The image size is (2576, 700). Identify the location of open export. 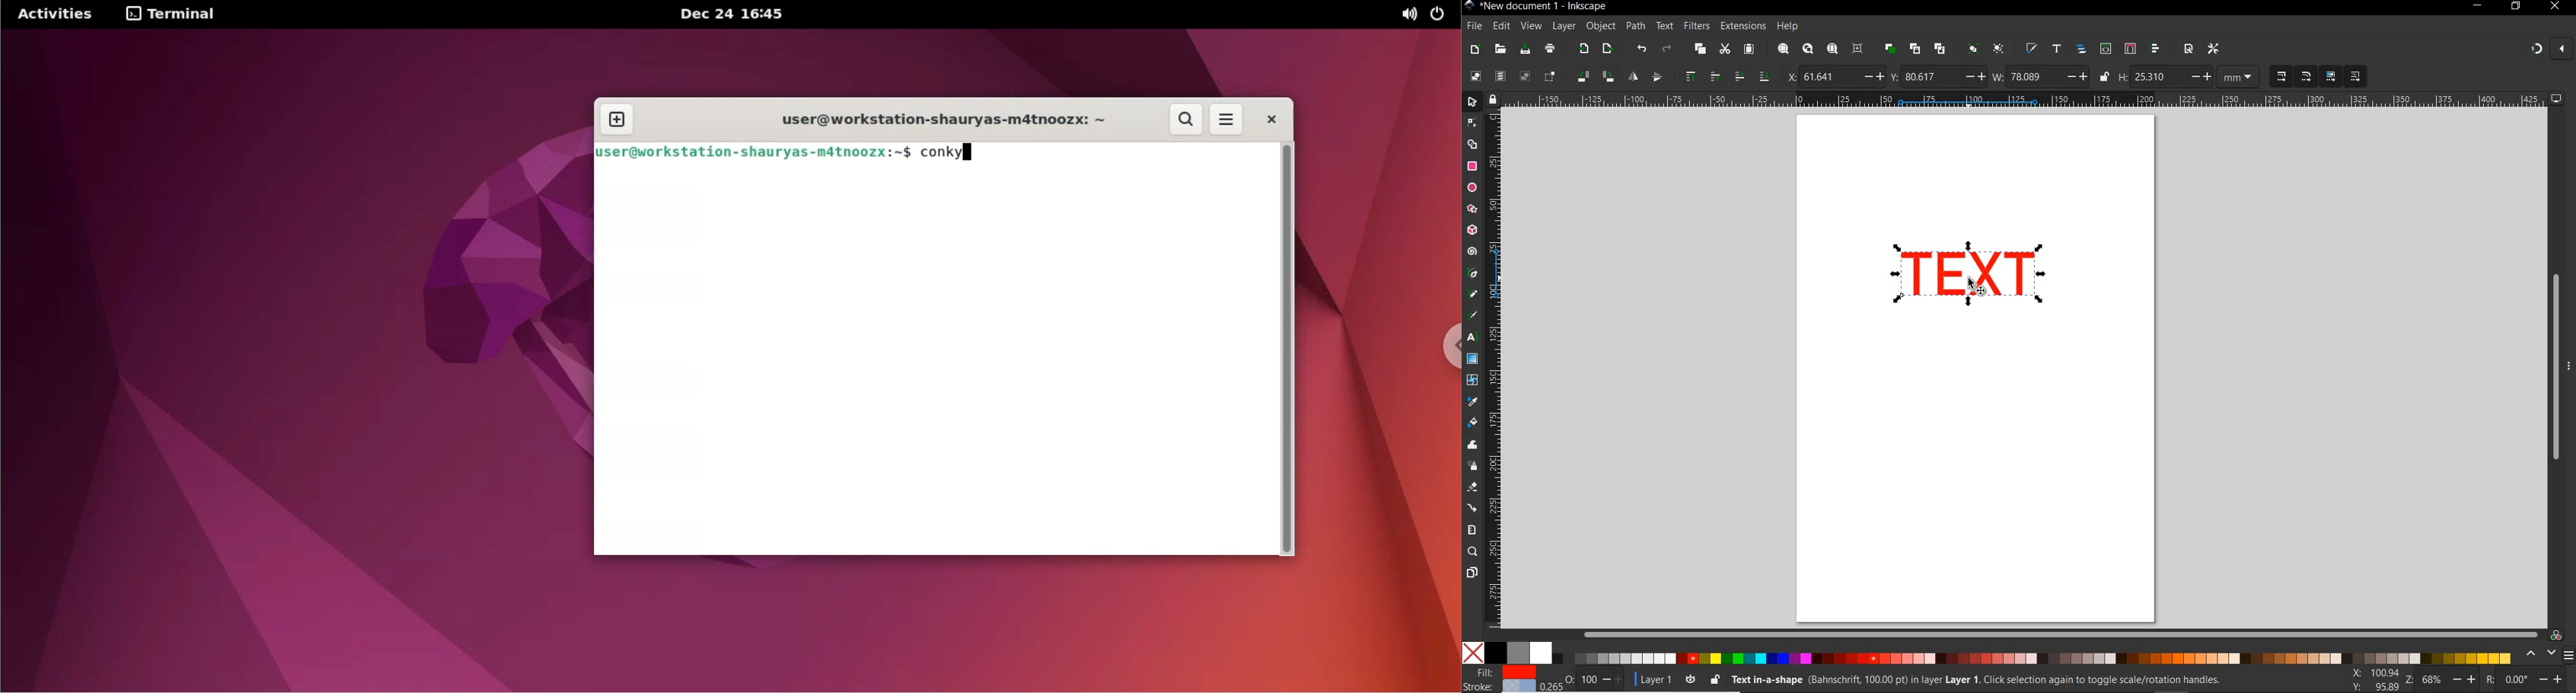
(1607, 49).